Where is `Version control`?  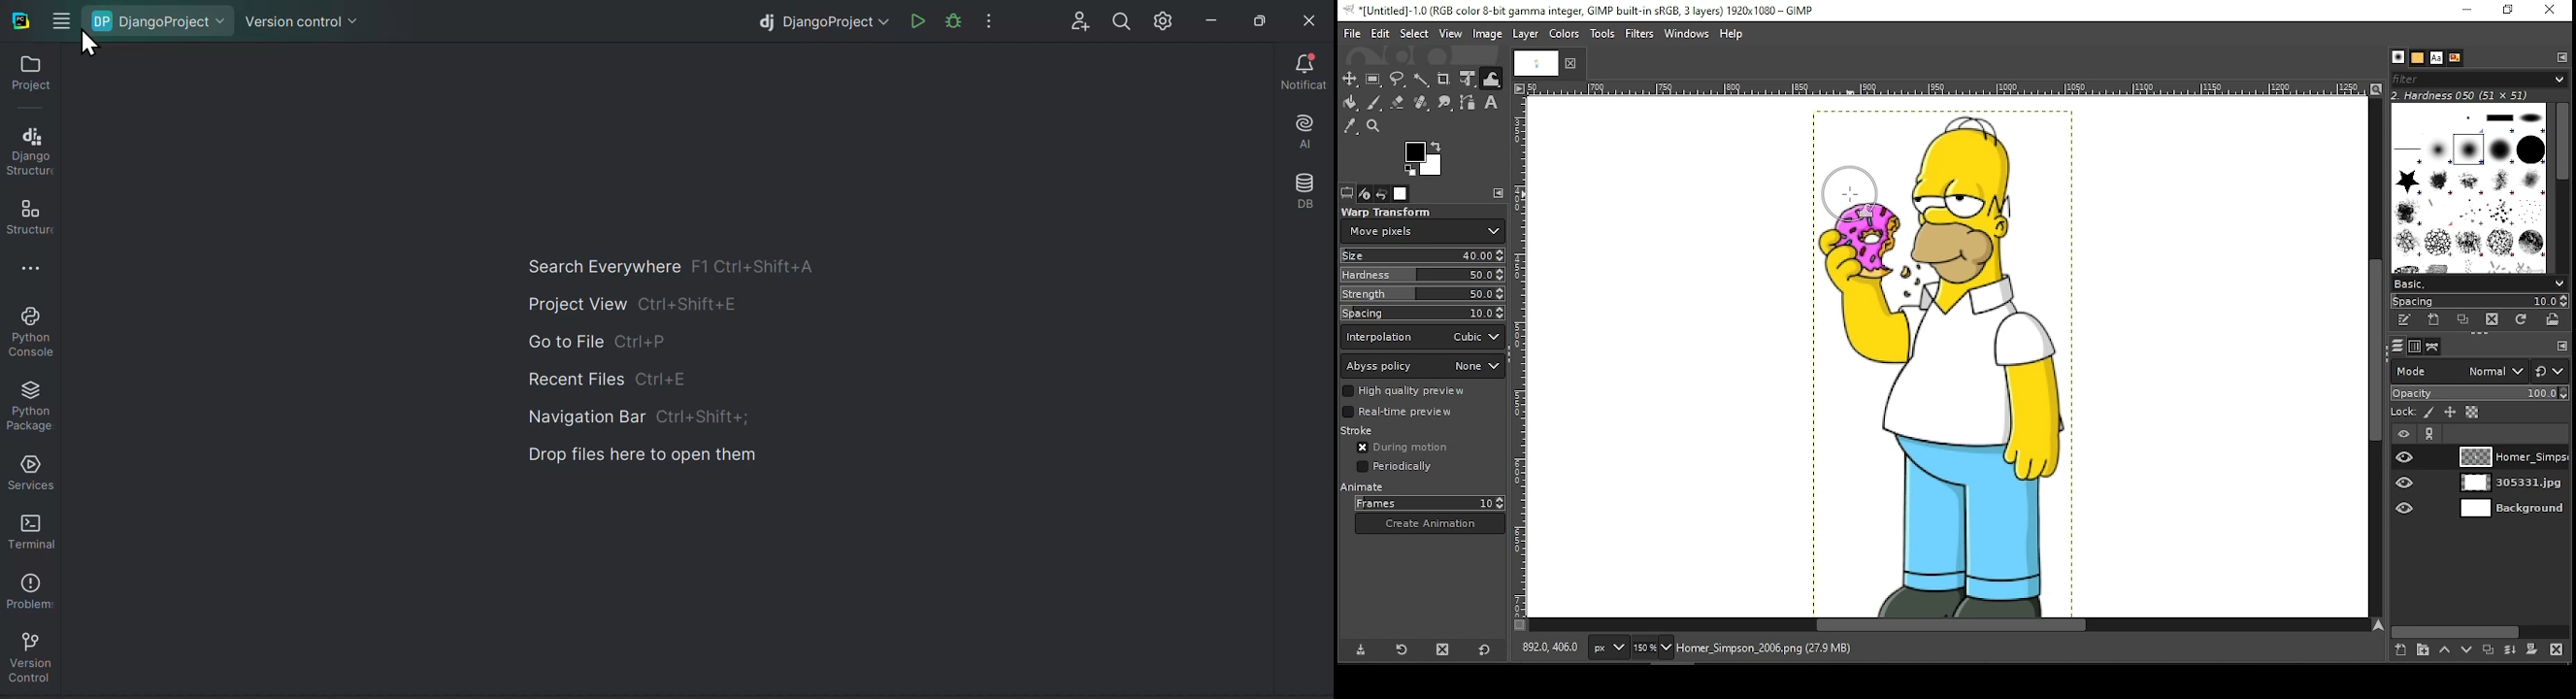 Version control is located at coordinates (29, 654).